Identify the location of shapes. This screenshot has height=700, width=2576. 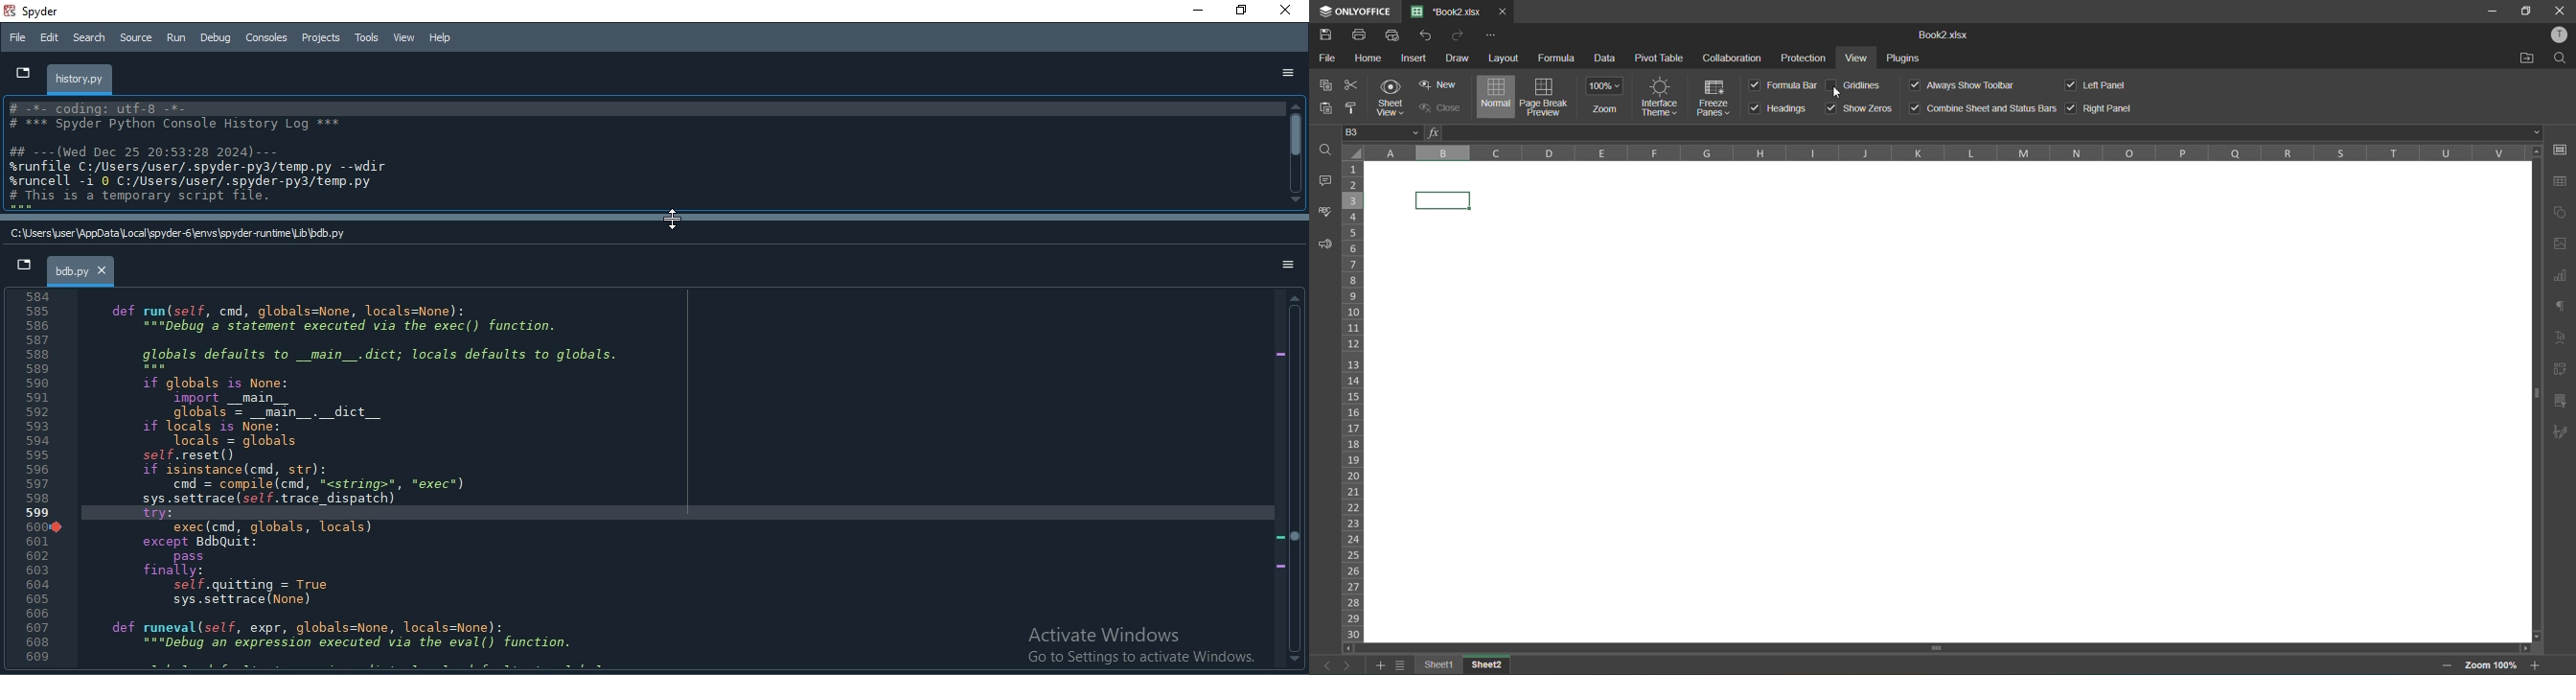
(2561, 212).